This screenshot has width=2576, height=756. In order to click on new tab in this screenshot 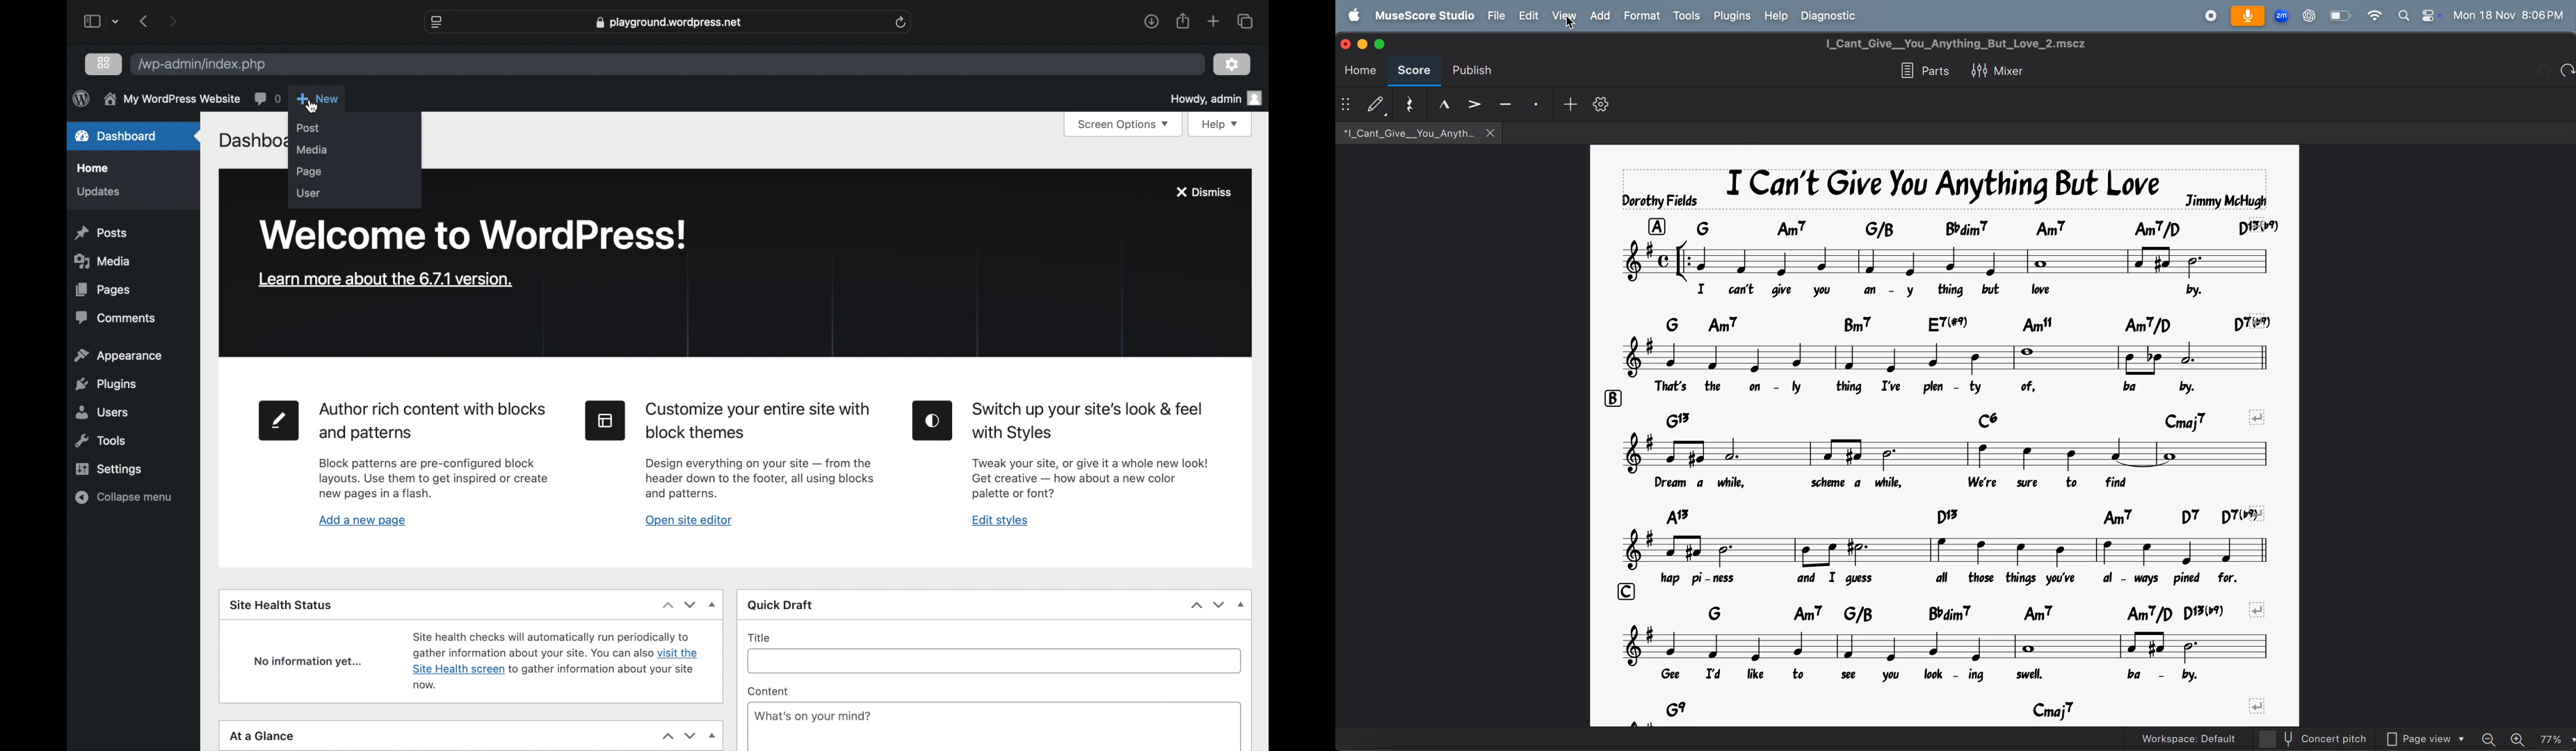, I will do `click(1214, 21)`.